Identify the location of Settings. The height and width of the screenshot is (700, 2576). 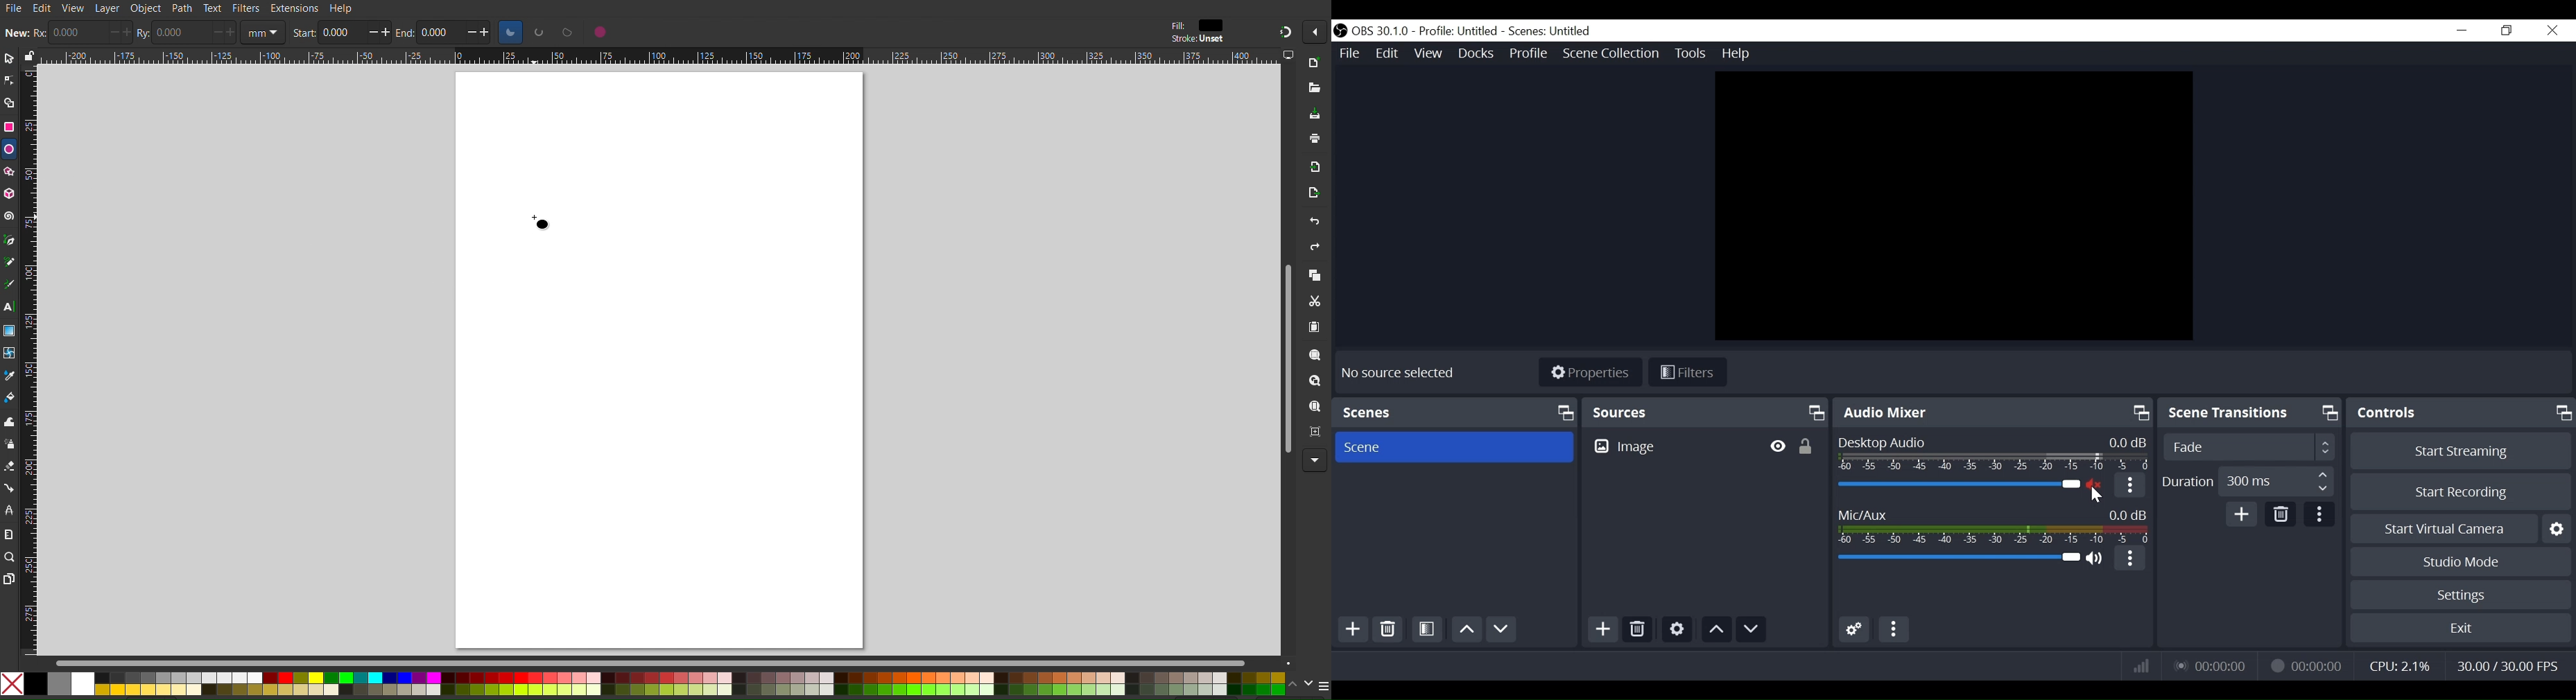
(2460, 594).